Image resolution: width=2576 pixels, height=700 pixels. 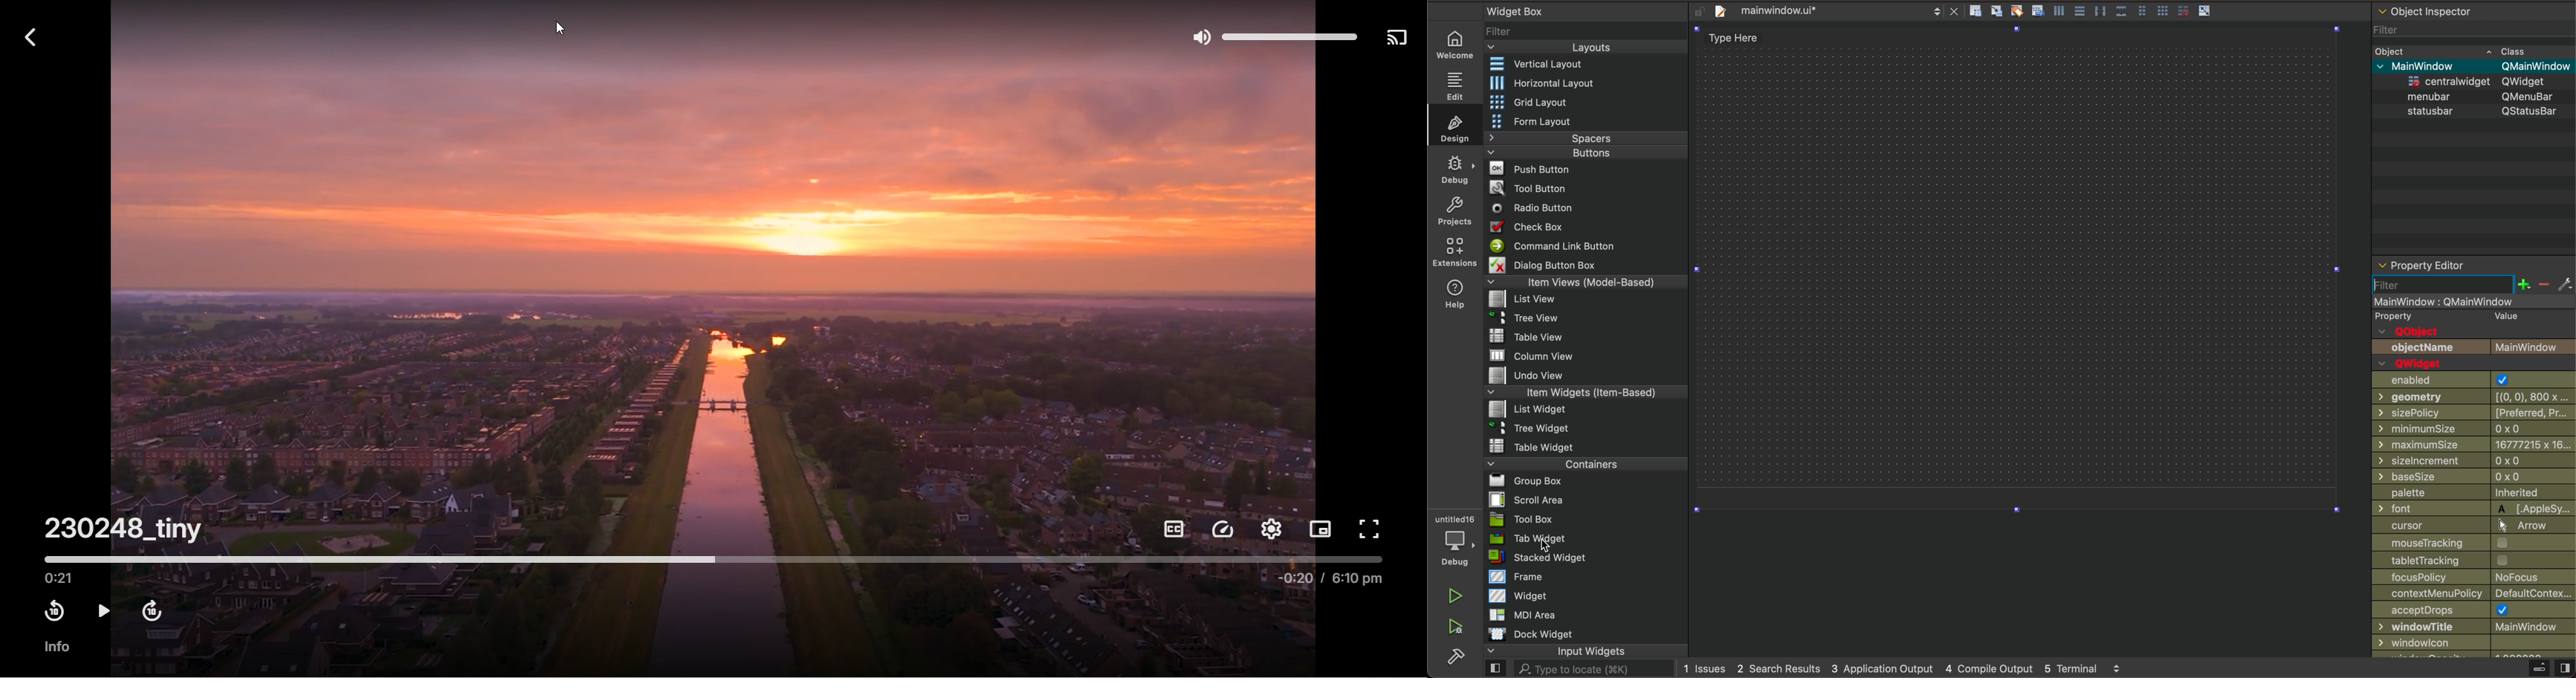 I want to click on Item Widgets (Item-Based), so click(x=1587, y=392).